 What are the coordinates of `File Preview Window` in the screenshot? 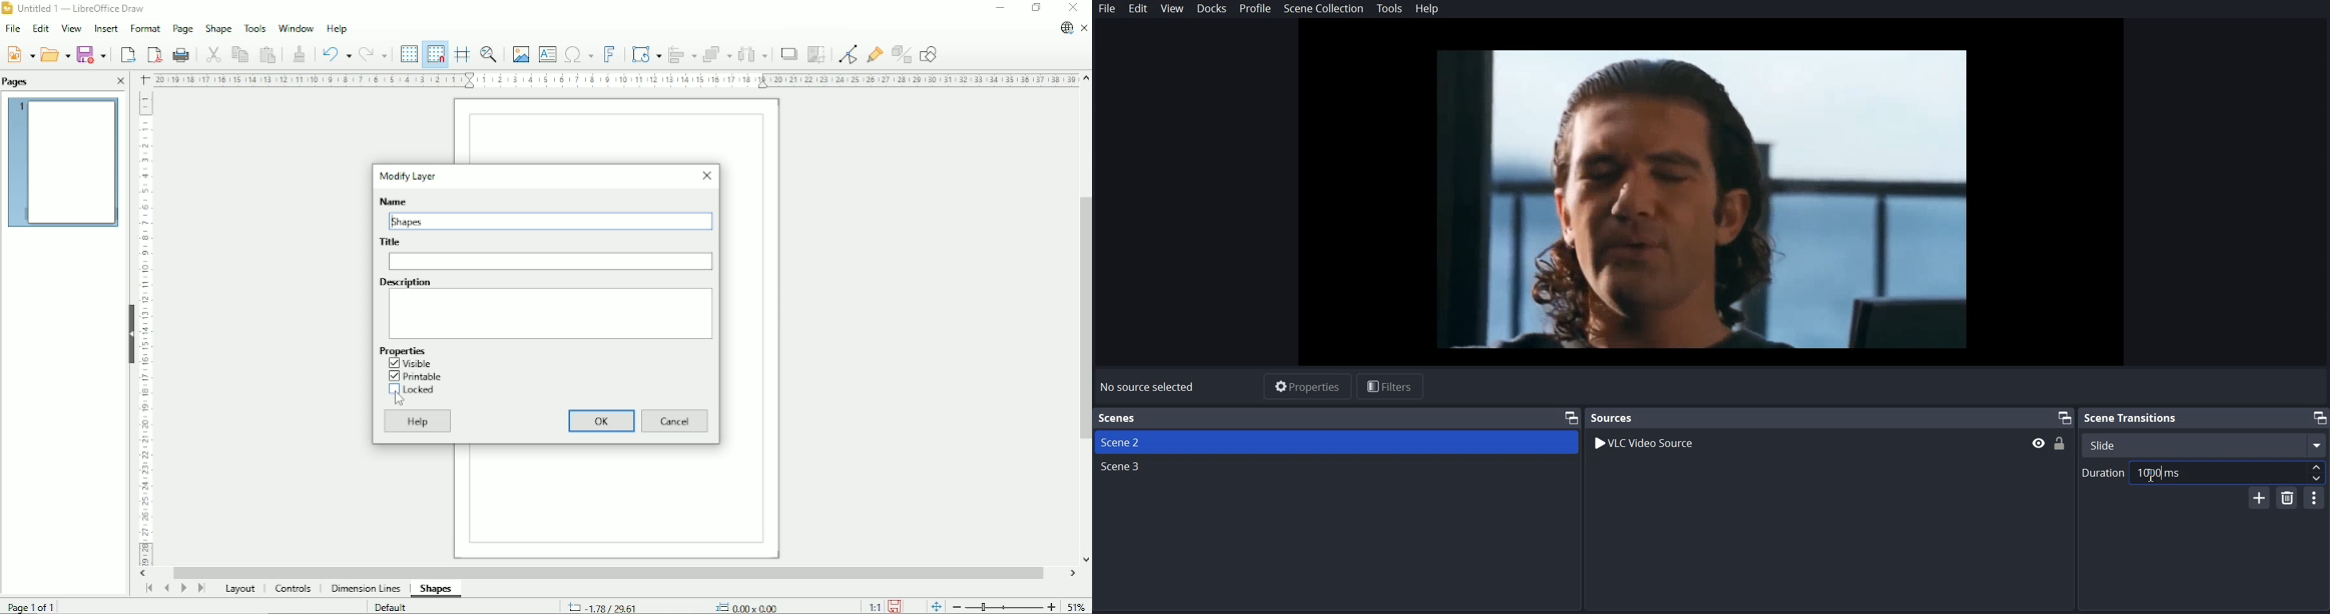 It's located at (1700, 200).